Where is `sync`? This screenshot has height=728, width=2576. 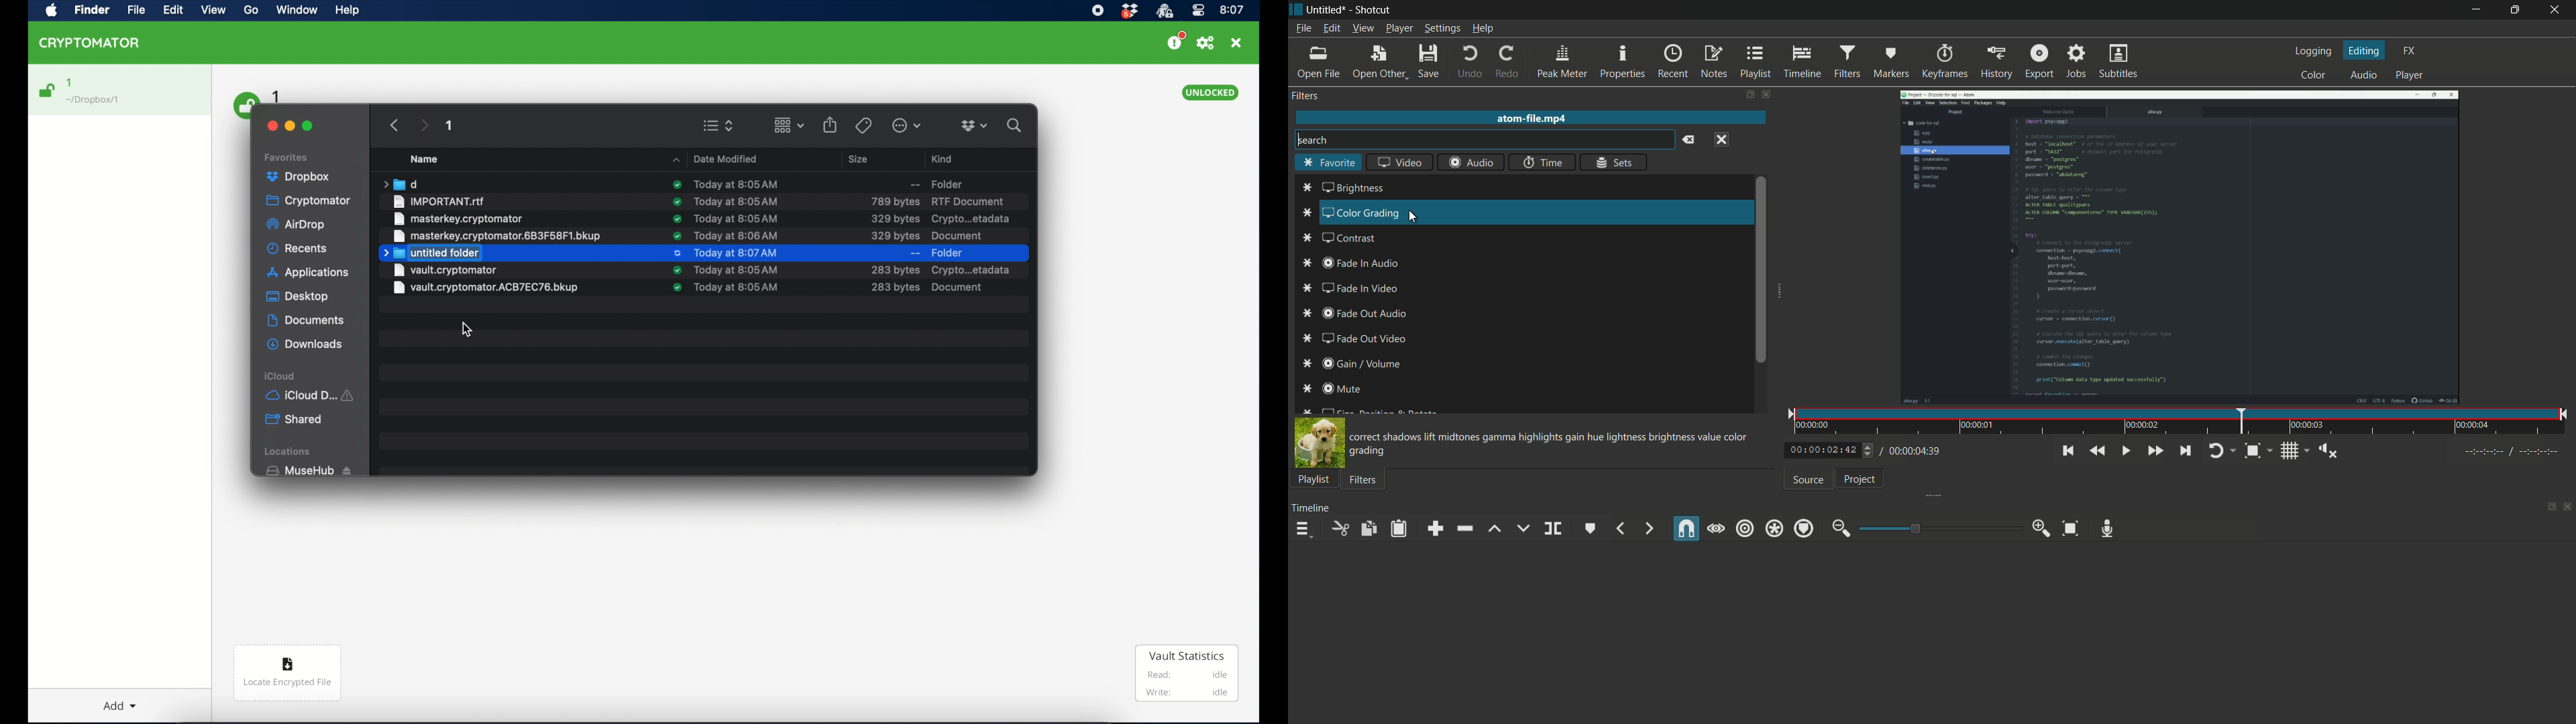 sync is located at coordinates (676, 186).